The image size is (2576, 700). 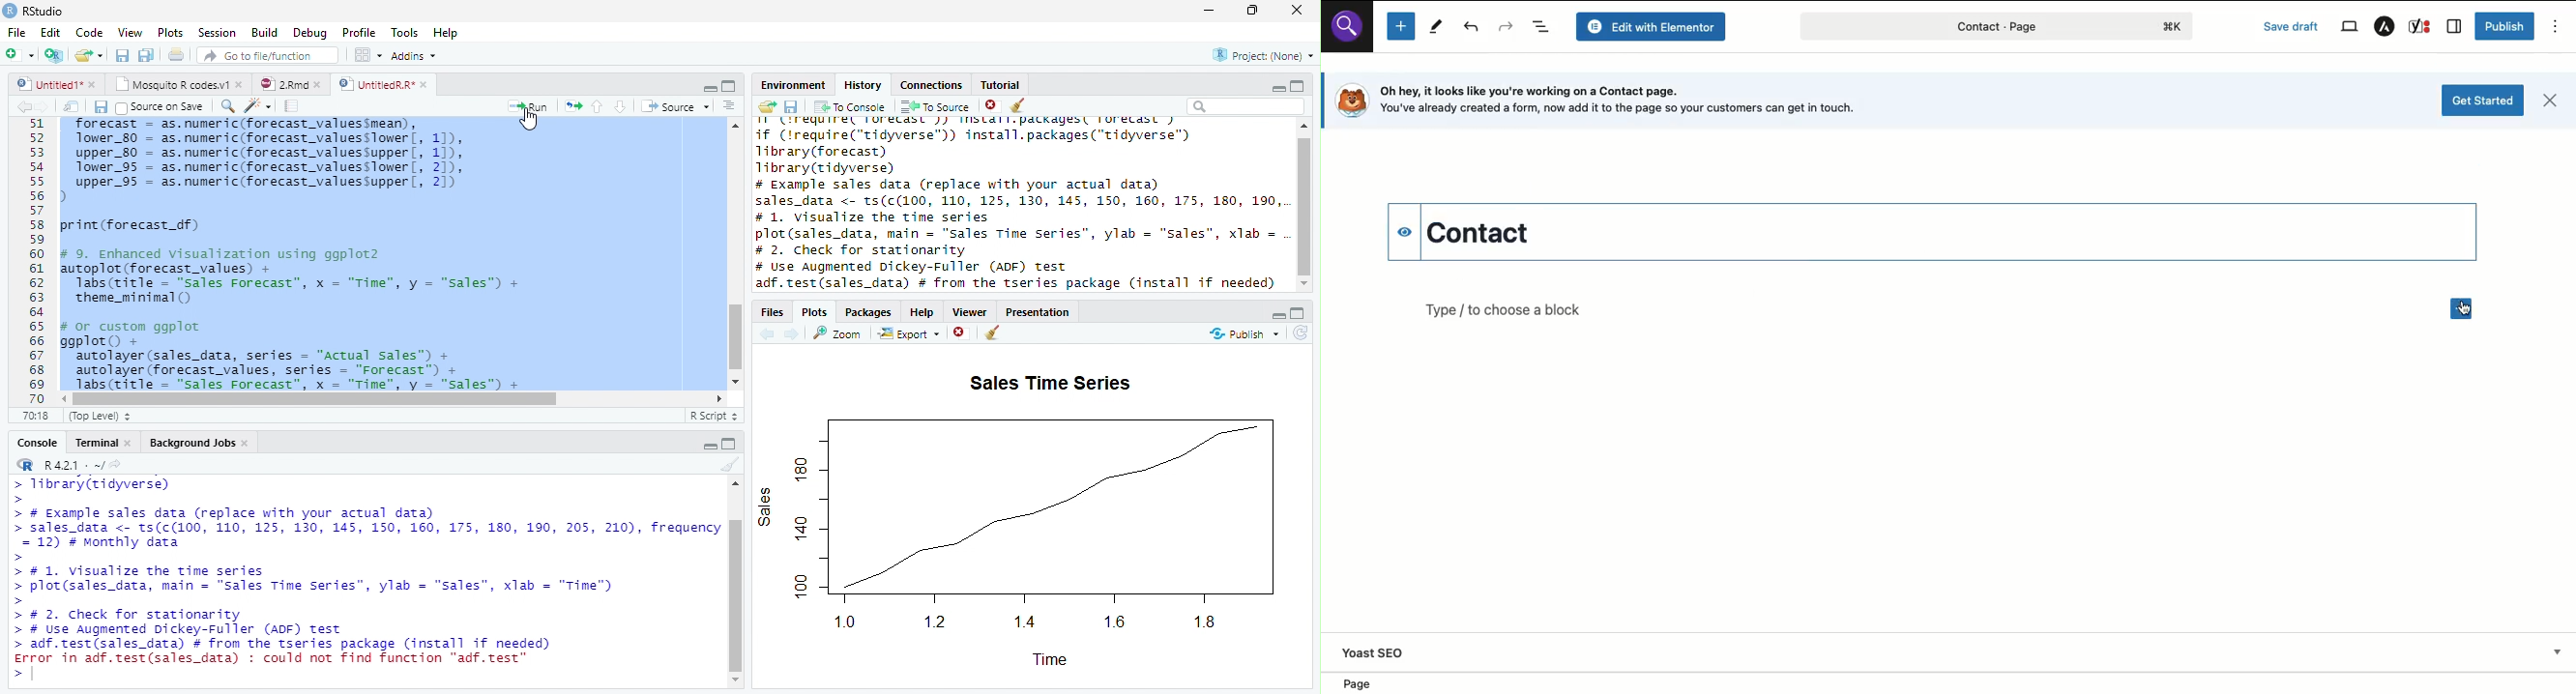 What do you see at coordinates (1262, 54) in the screenshot?
I see `Project(none)` at bounding box center [1262, 54].